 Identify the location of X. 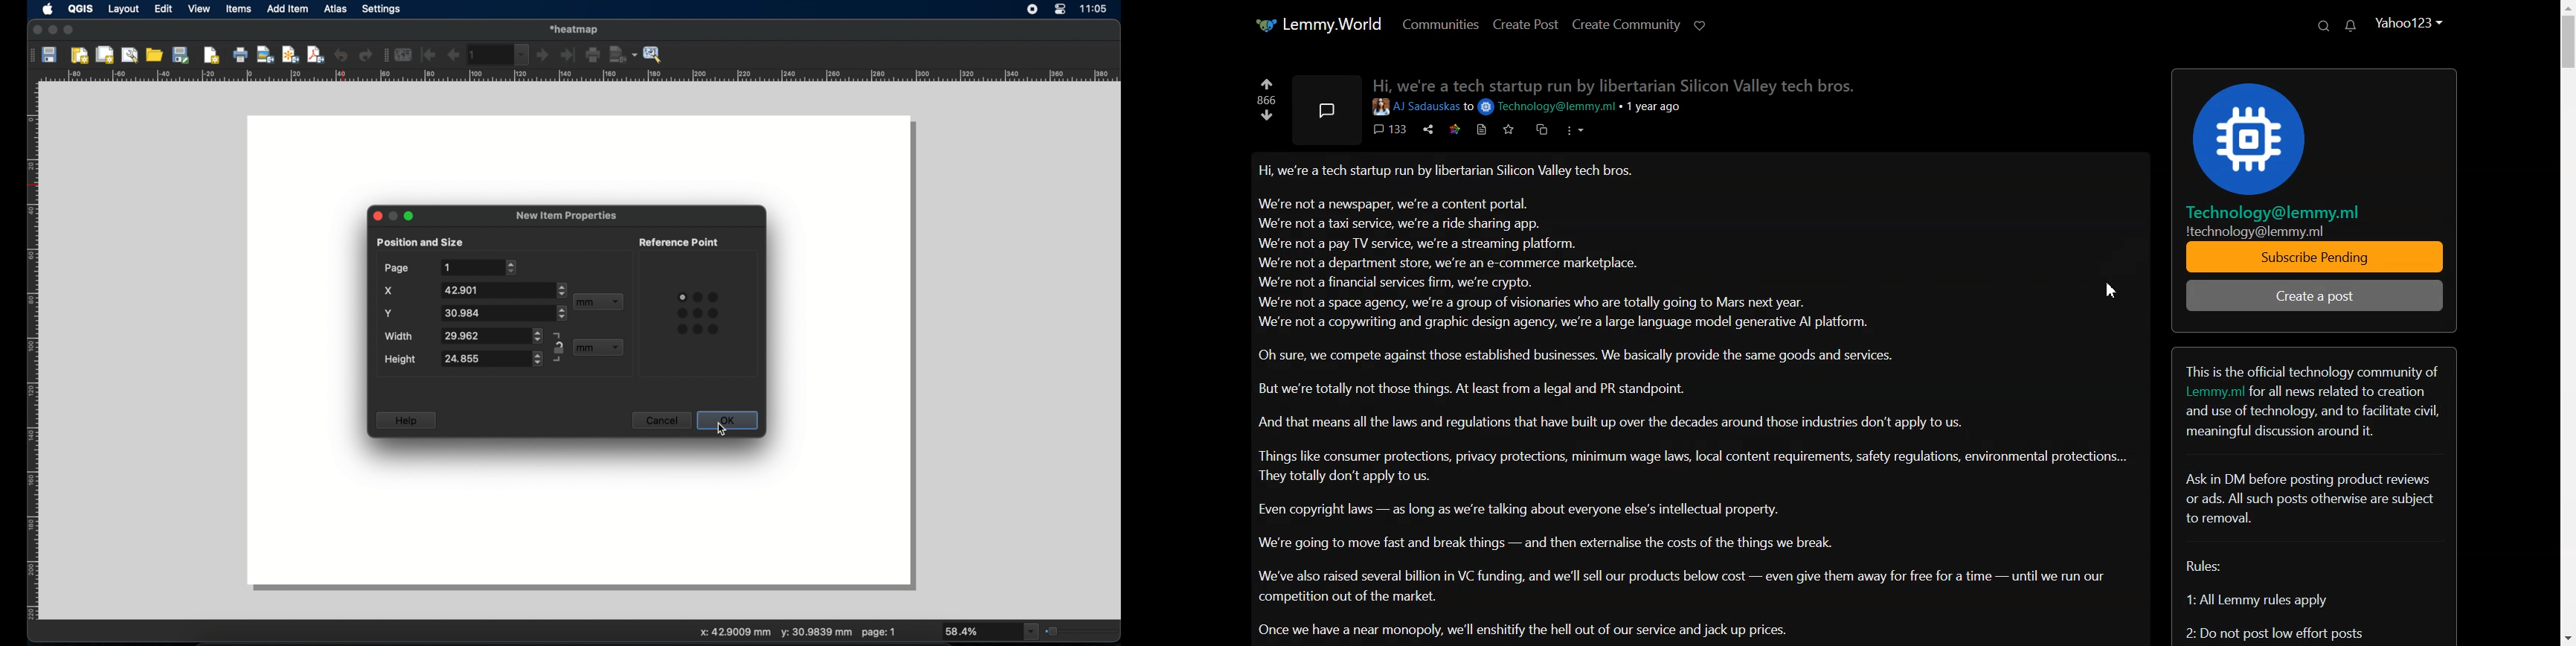
(389, 292).